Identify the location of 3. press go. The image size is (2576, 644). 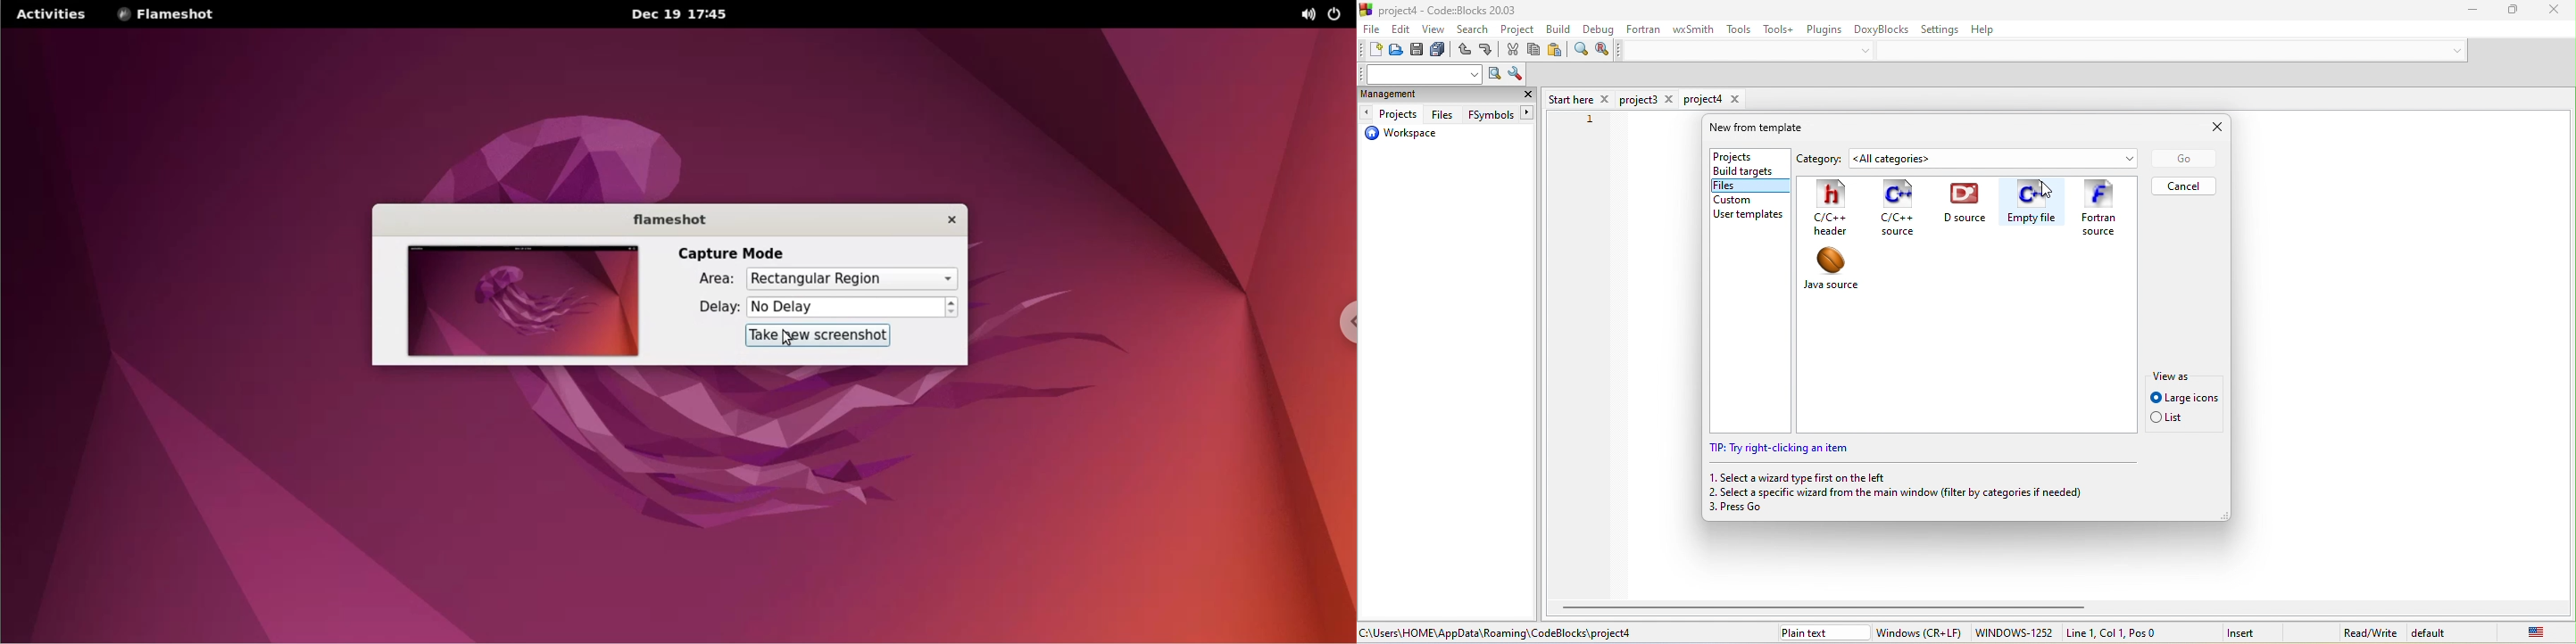
(1748, 510).